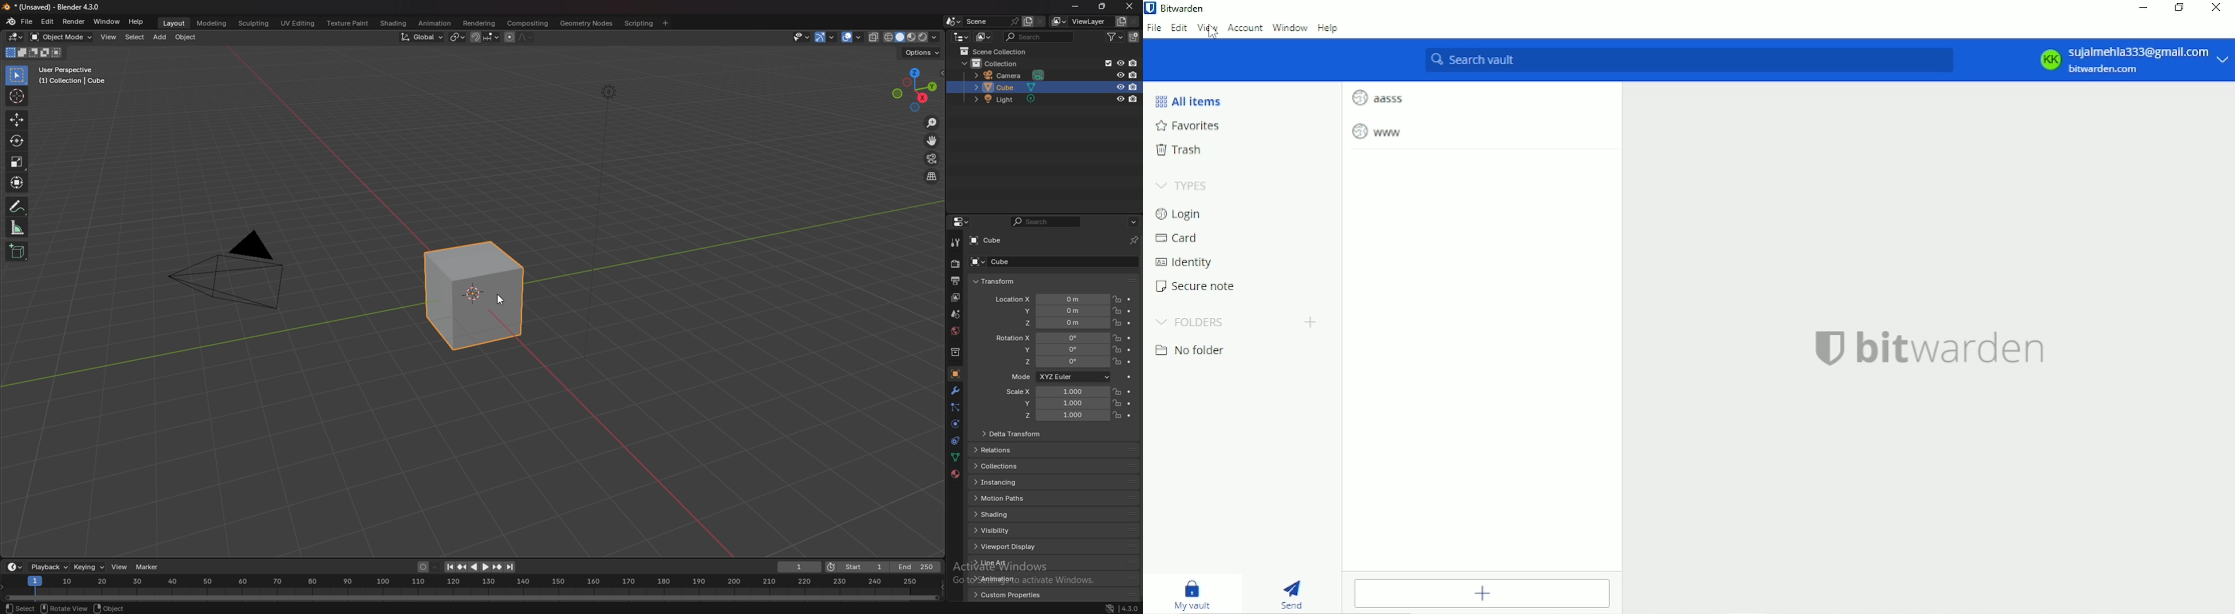  Describe the element at coordinates (174, 23) in the screenshot. I see `layout` at that location.